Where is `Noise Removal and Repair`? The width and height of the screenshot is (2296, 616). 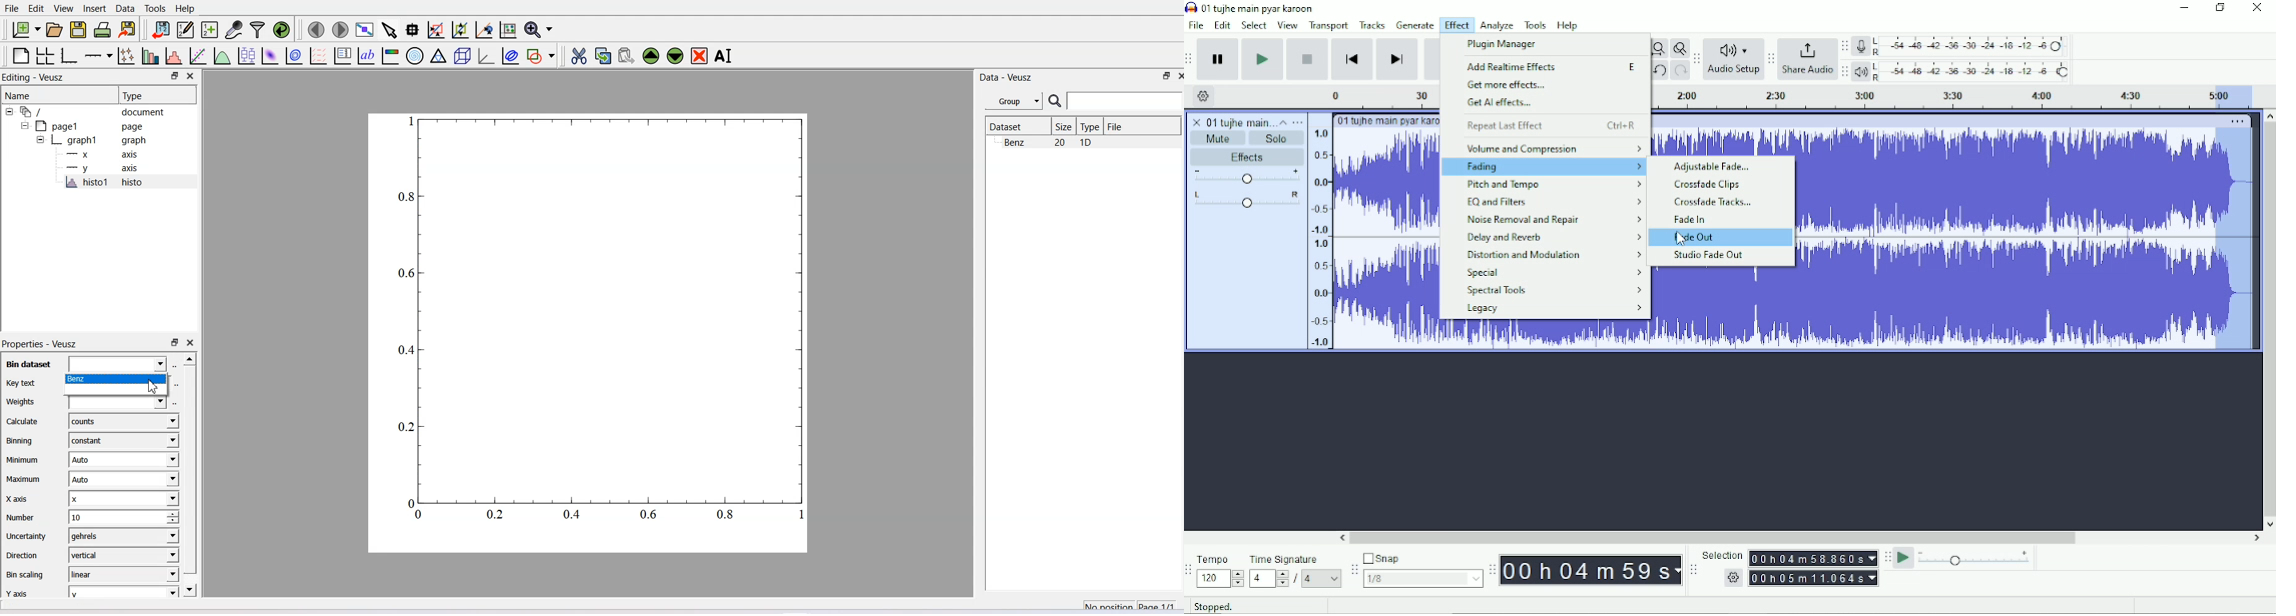 Noise Removal and Repair is located at coordinates (1552, 219).